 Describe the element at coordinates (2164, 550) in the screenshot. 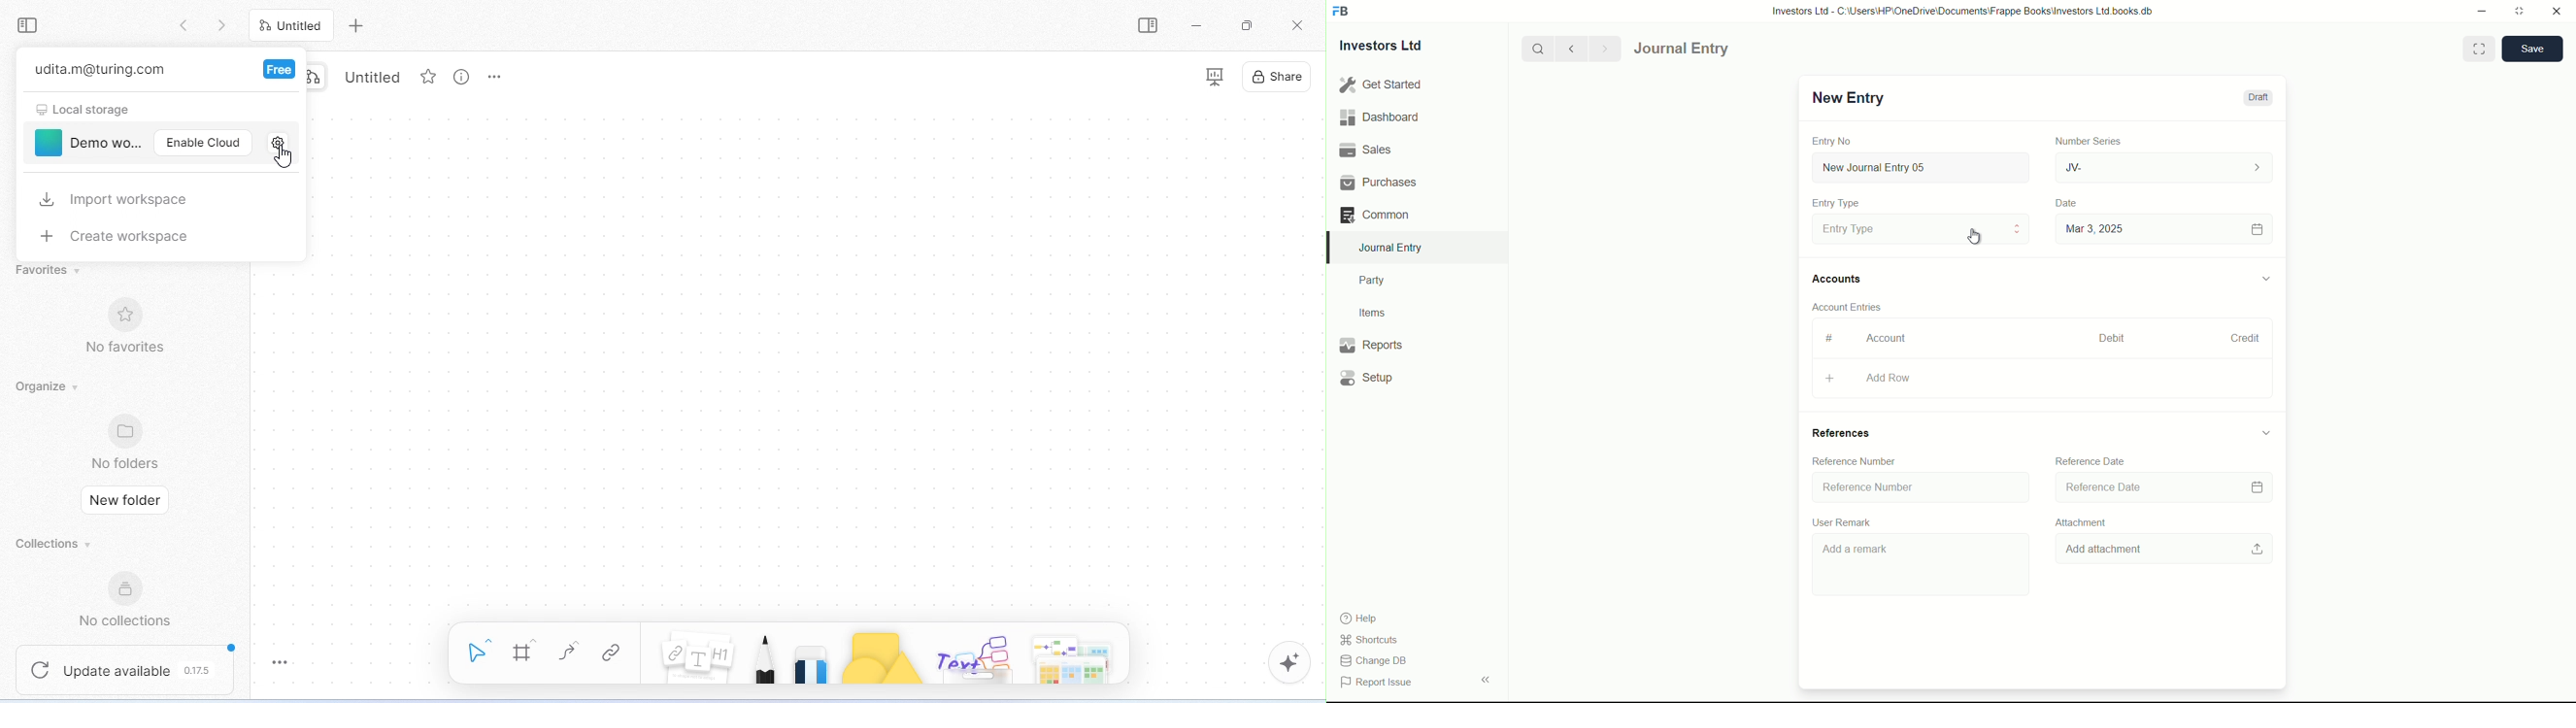

I see `Add attachment` at that location.